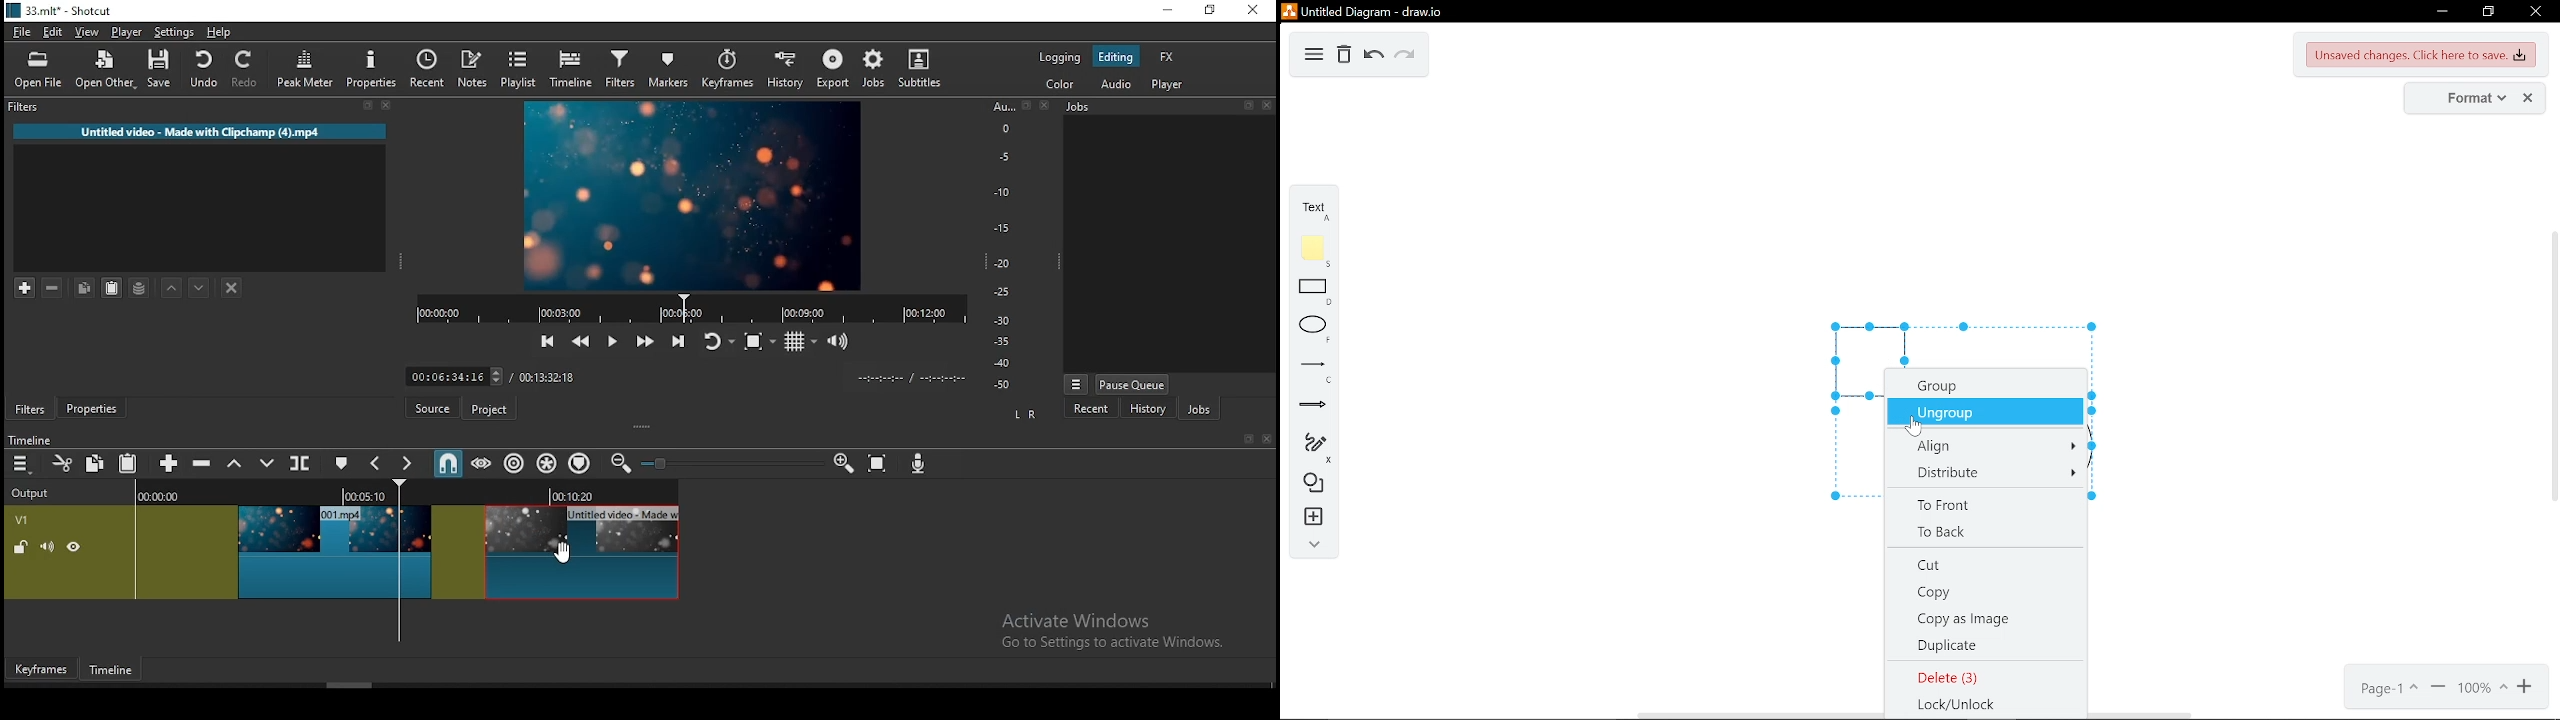  What do you see at coordinates (2527, 98) in the screenshot?
I see `close format` at bounding box center [2527, 98].